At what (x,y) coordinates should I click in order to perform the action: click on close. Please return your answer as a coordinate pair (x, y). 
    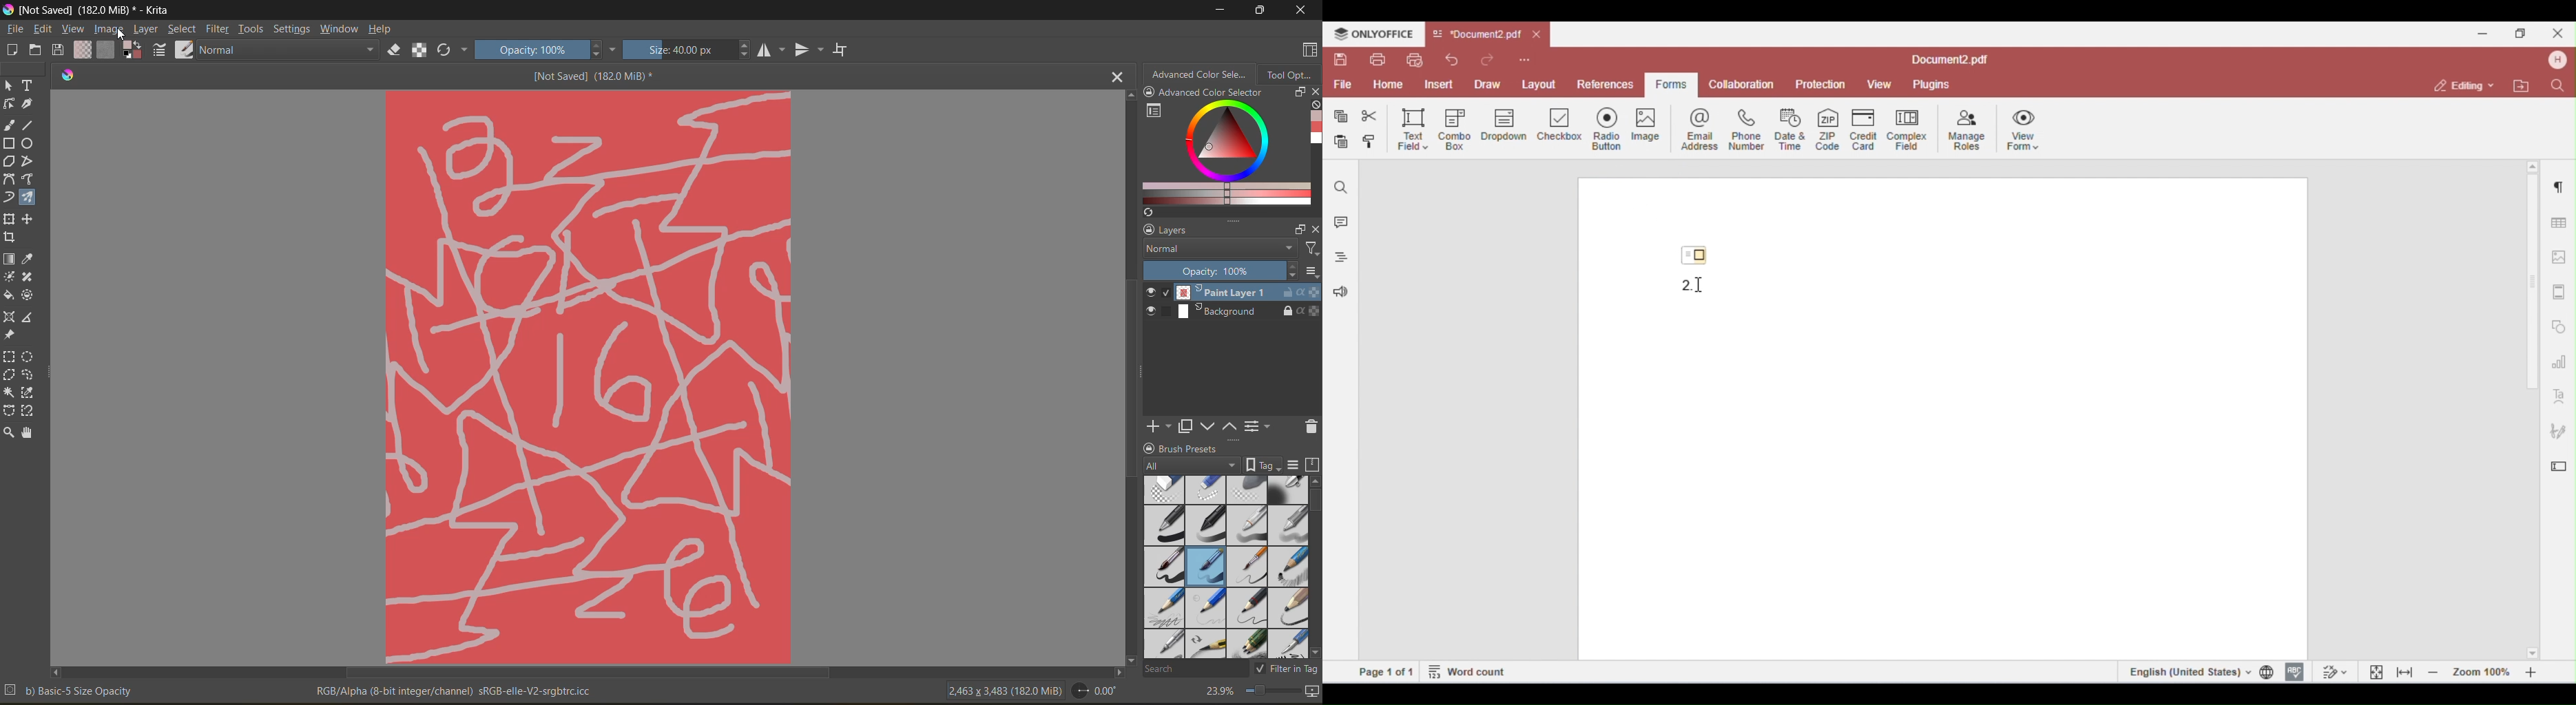
    Looking at the image, I should click on (1302, 11).